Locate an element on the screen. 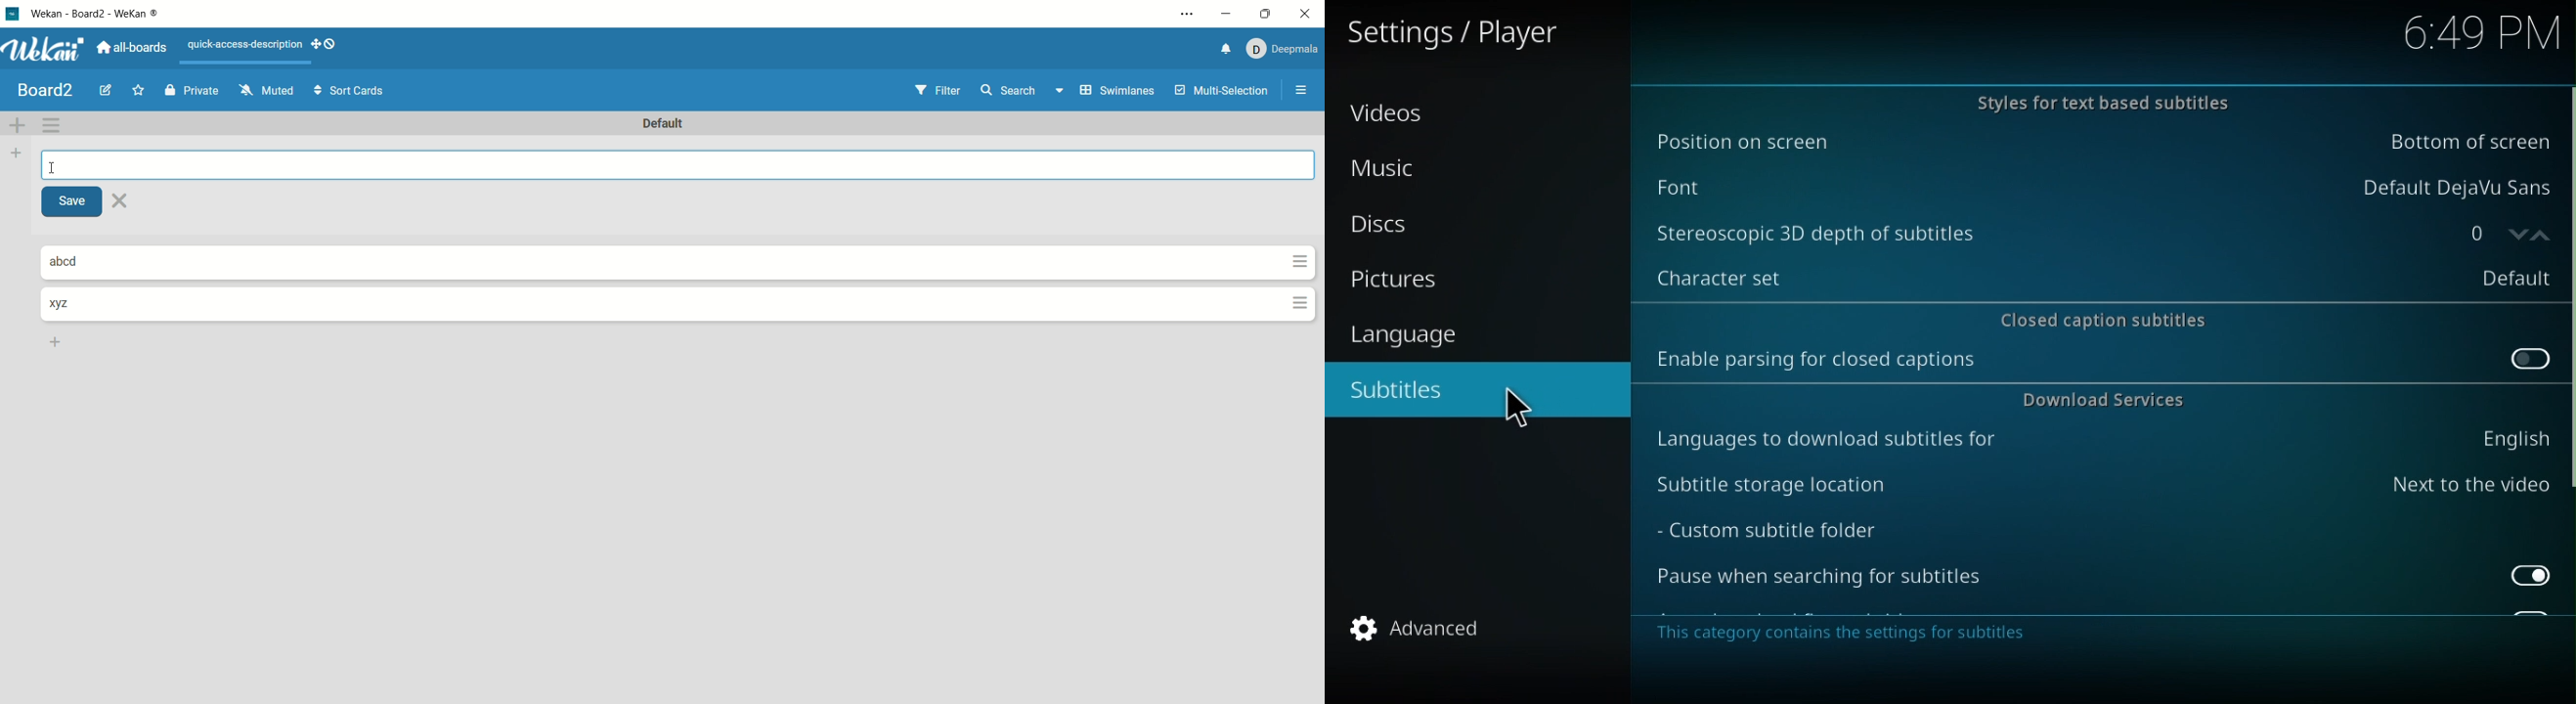 Image resolution: width=2576 pixels, height=728 pixels. show-desktp-drag-handles is located at coordinates (312, 43).